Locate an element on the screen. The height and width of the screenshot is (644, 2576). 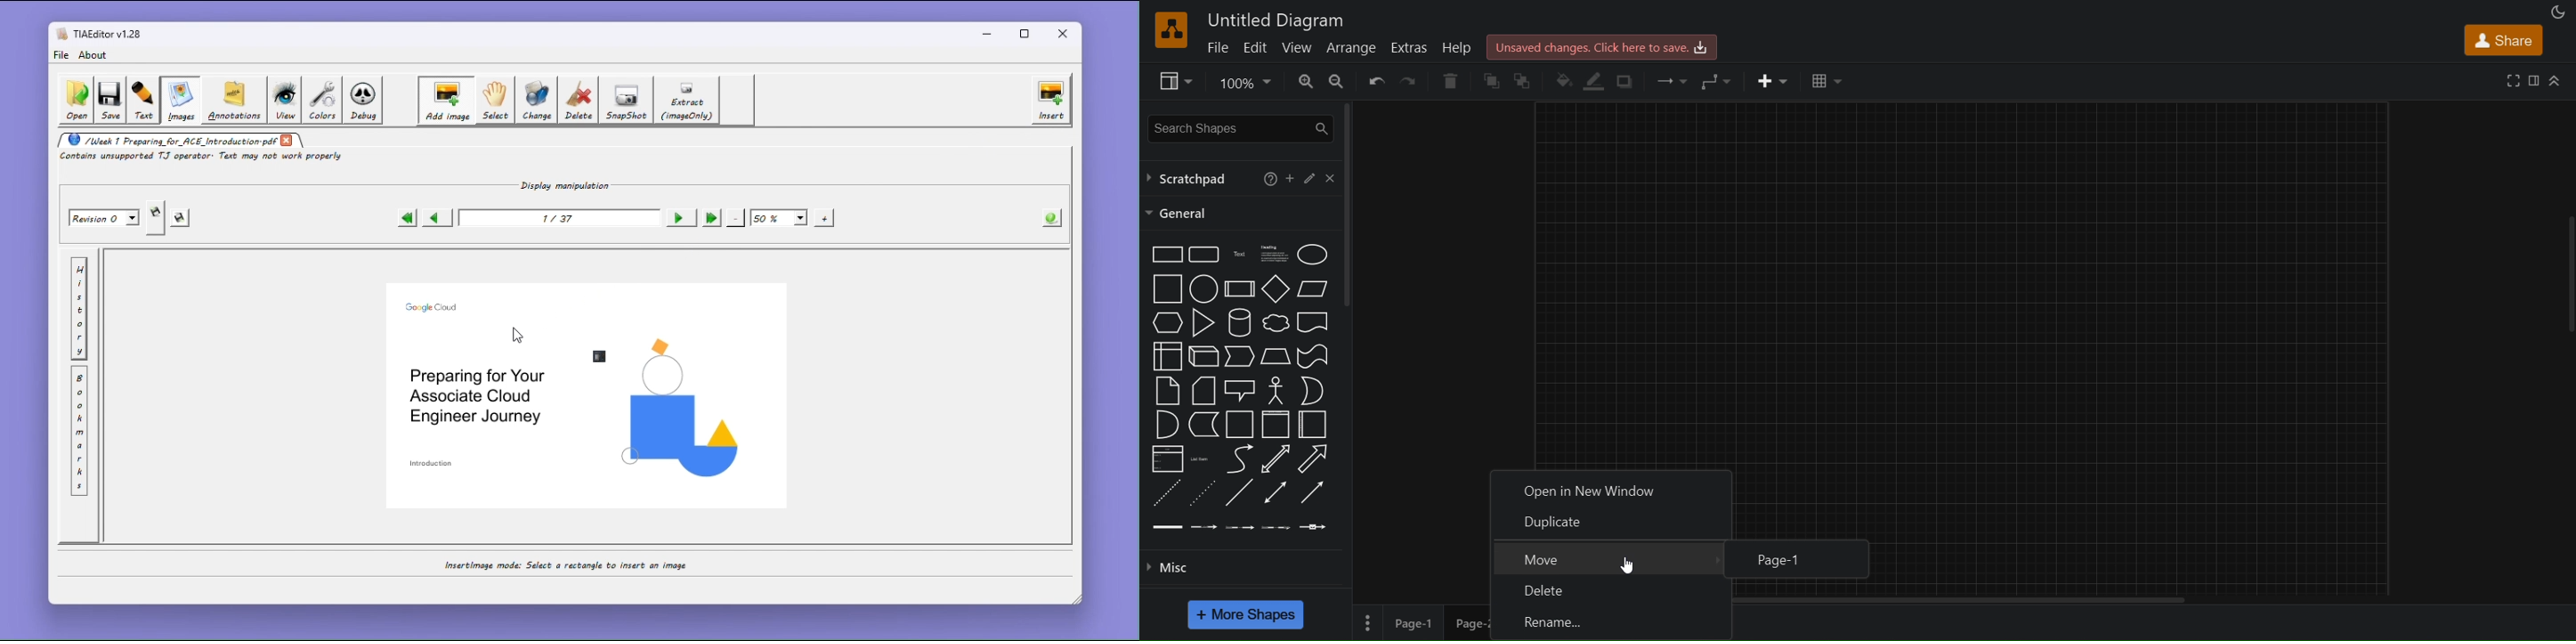
callout is located at coordinates (1240, 389).